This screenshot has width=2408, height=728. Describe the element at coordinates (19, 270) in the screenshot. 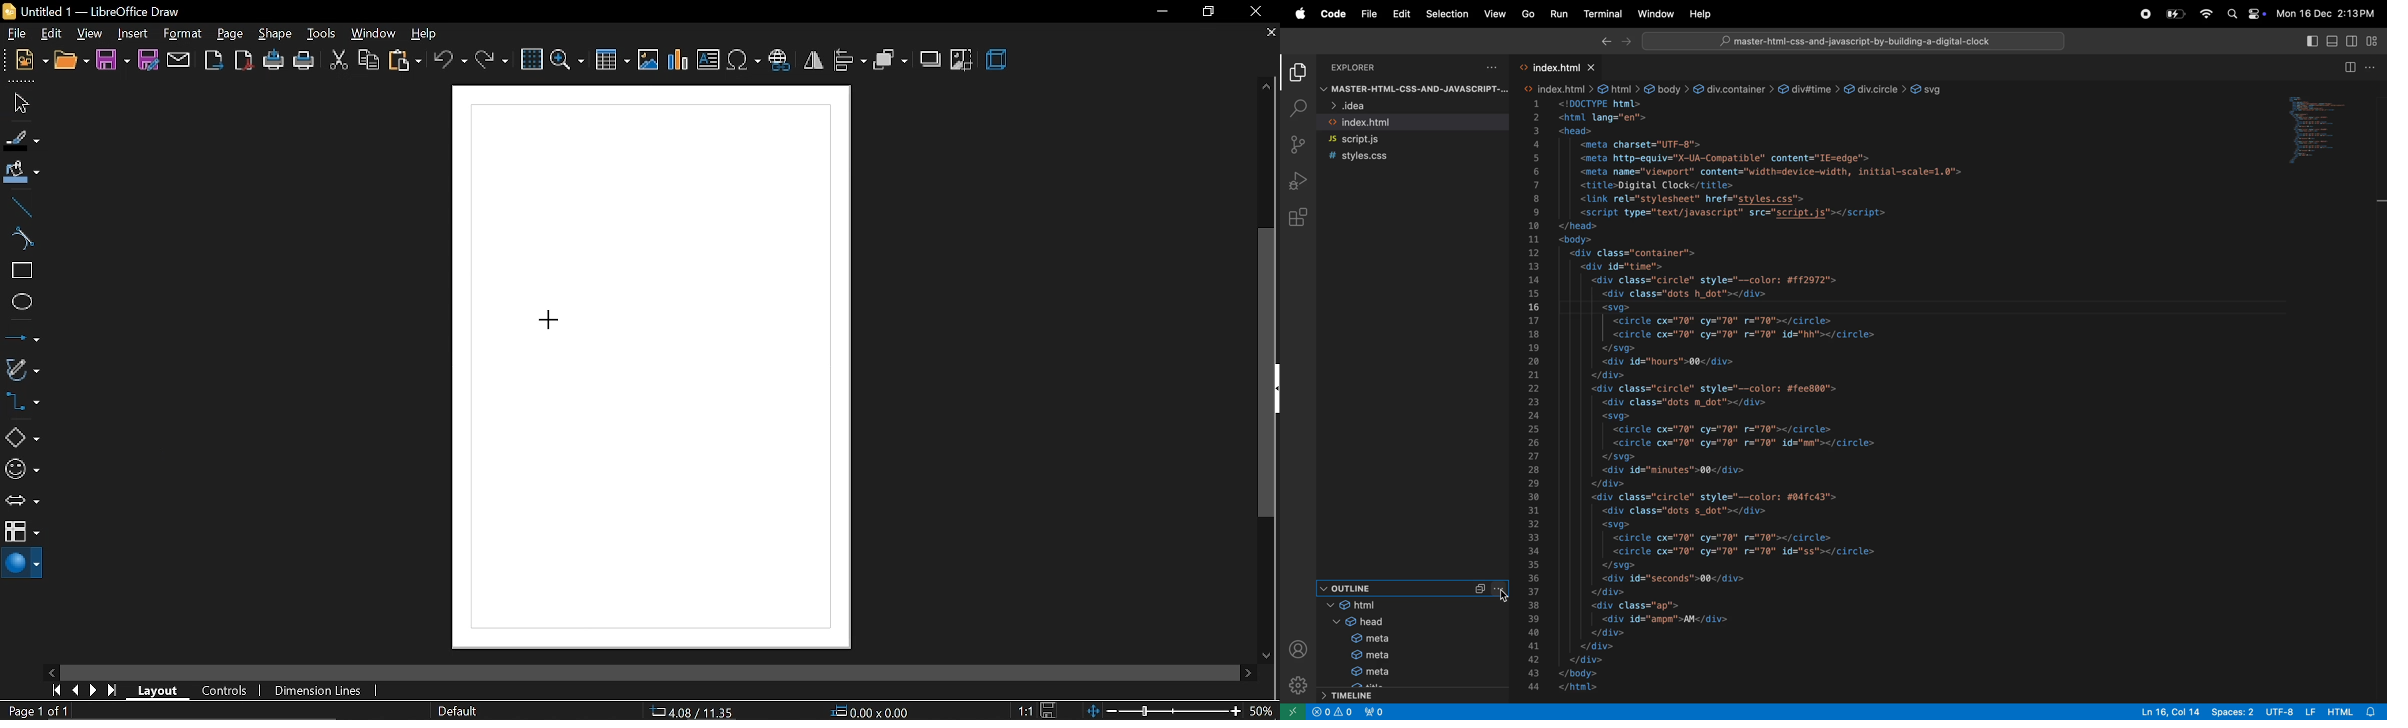

I see `rectangle` at that location.